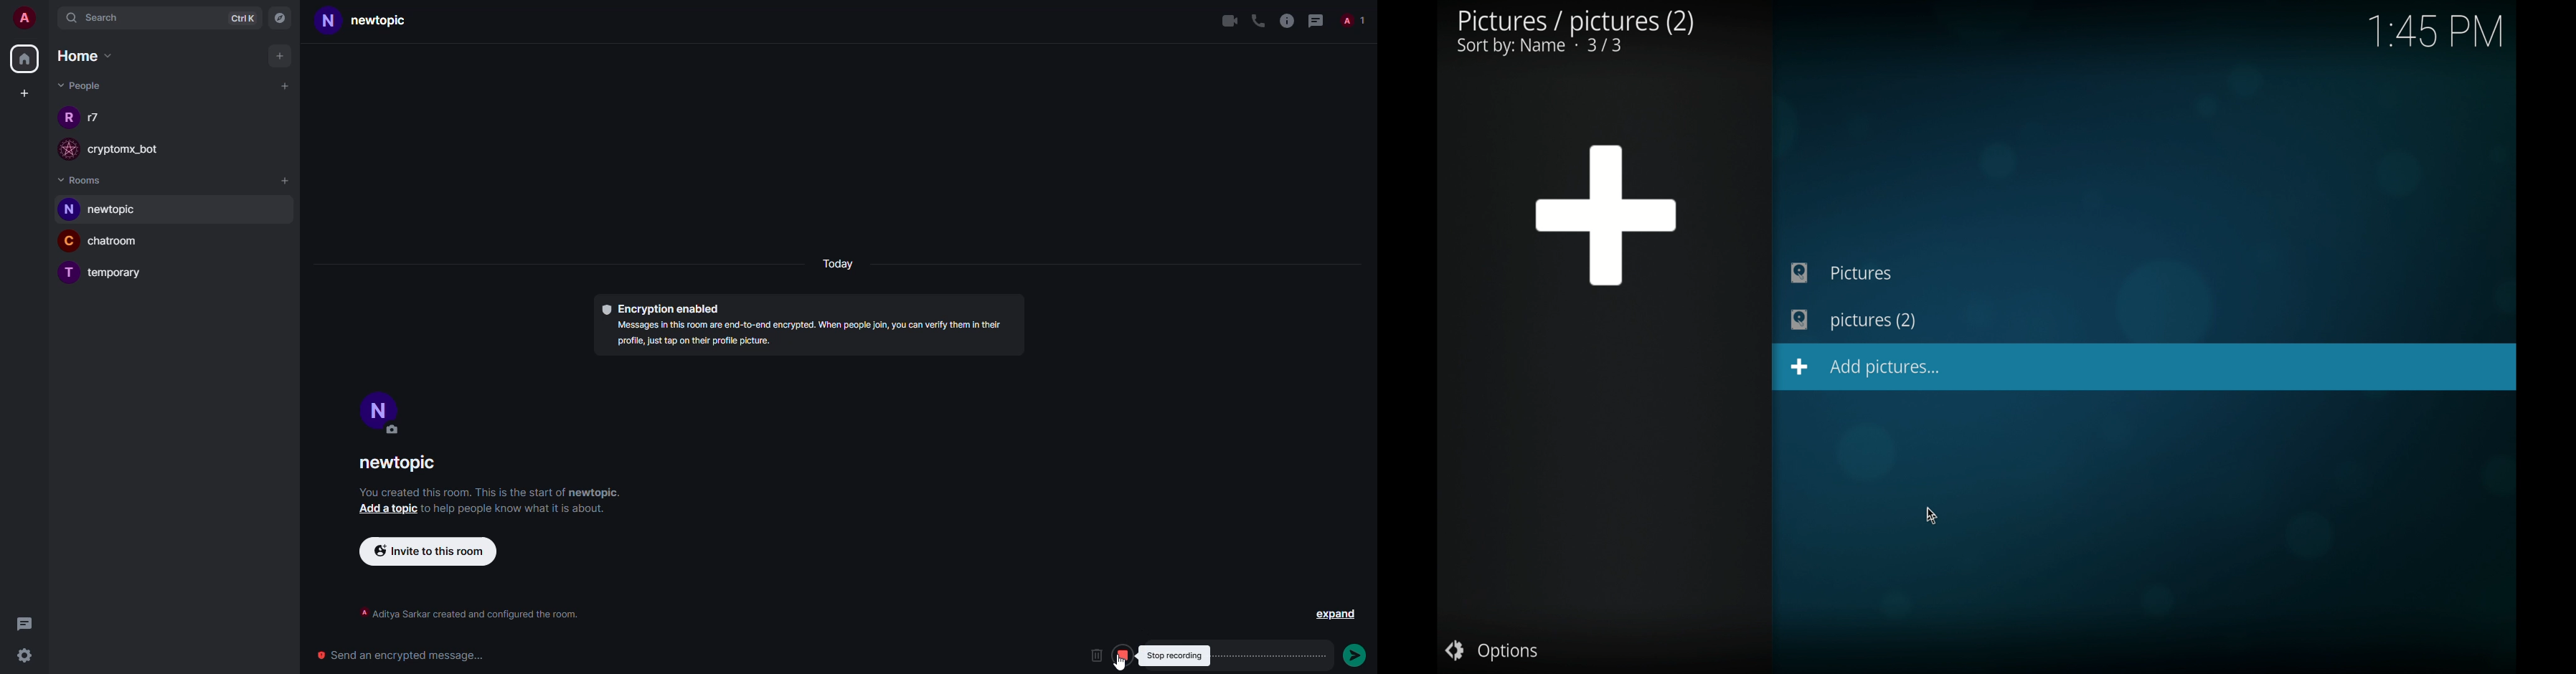  I want to click on threads, so click(1316, 21).